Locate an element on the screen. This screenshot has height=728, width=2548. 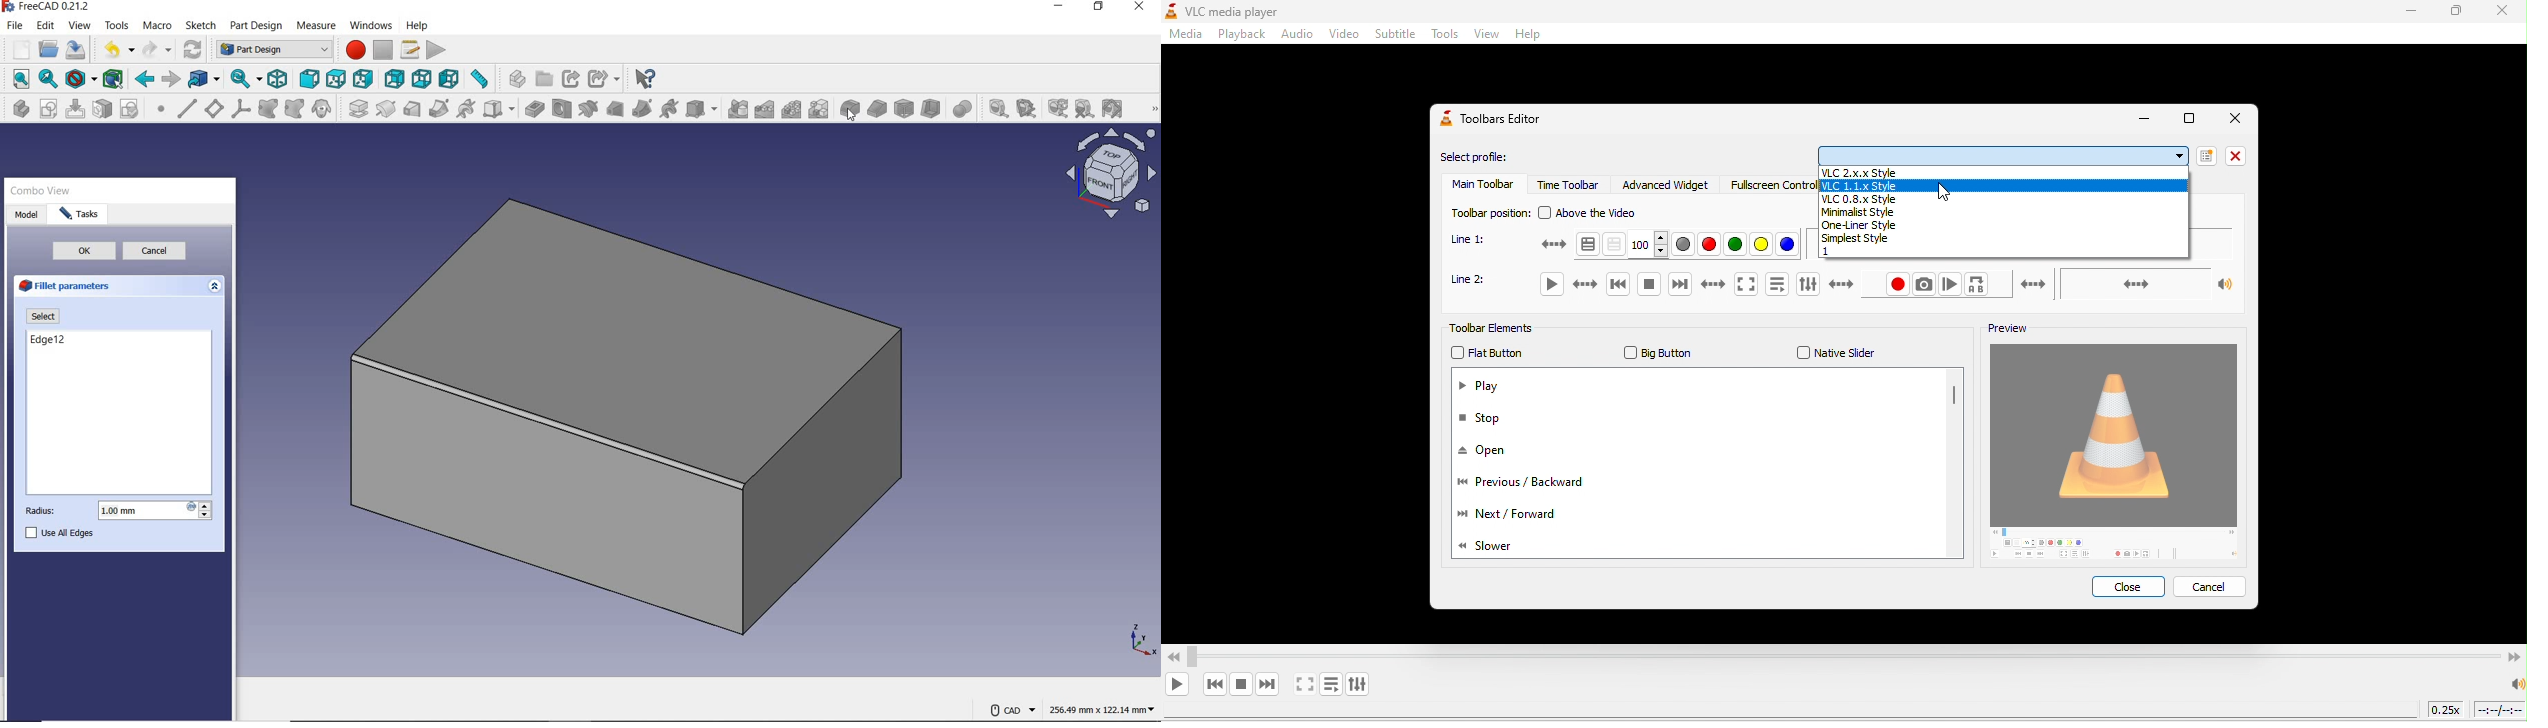
more tools is located at coordinates (1155, 109).